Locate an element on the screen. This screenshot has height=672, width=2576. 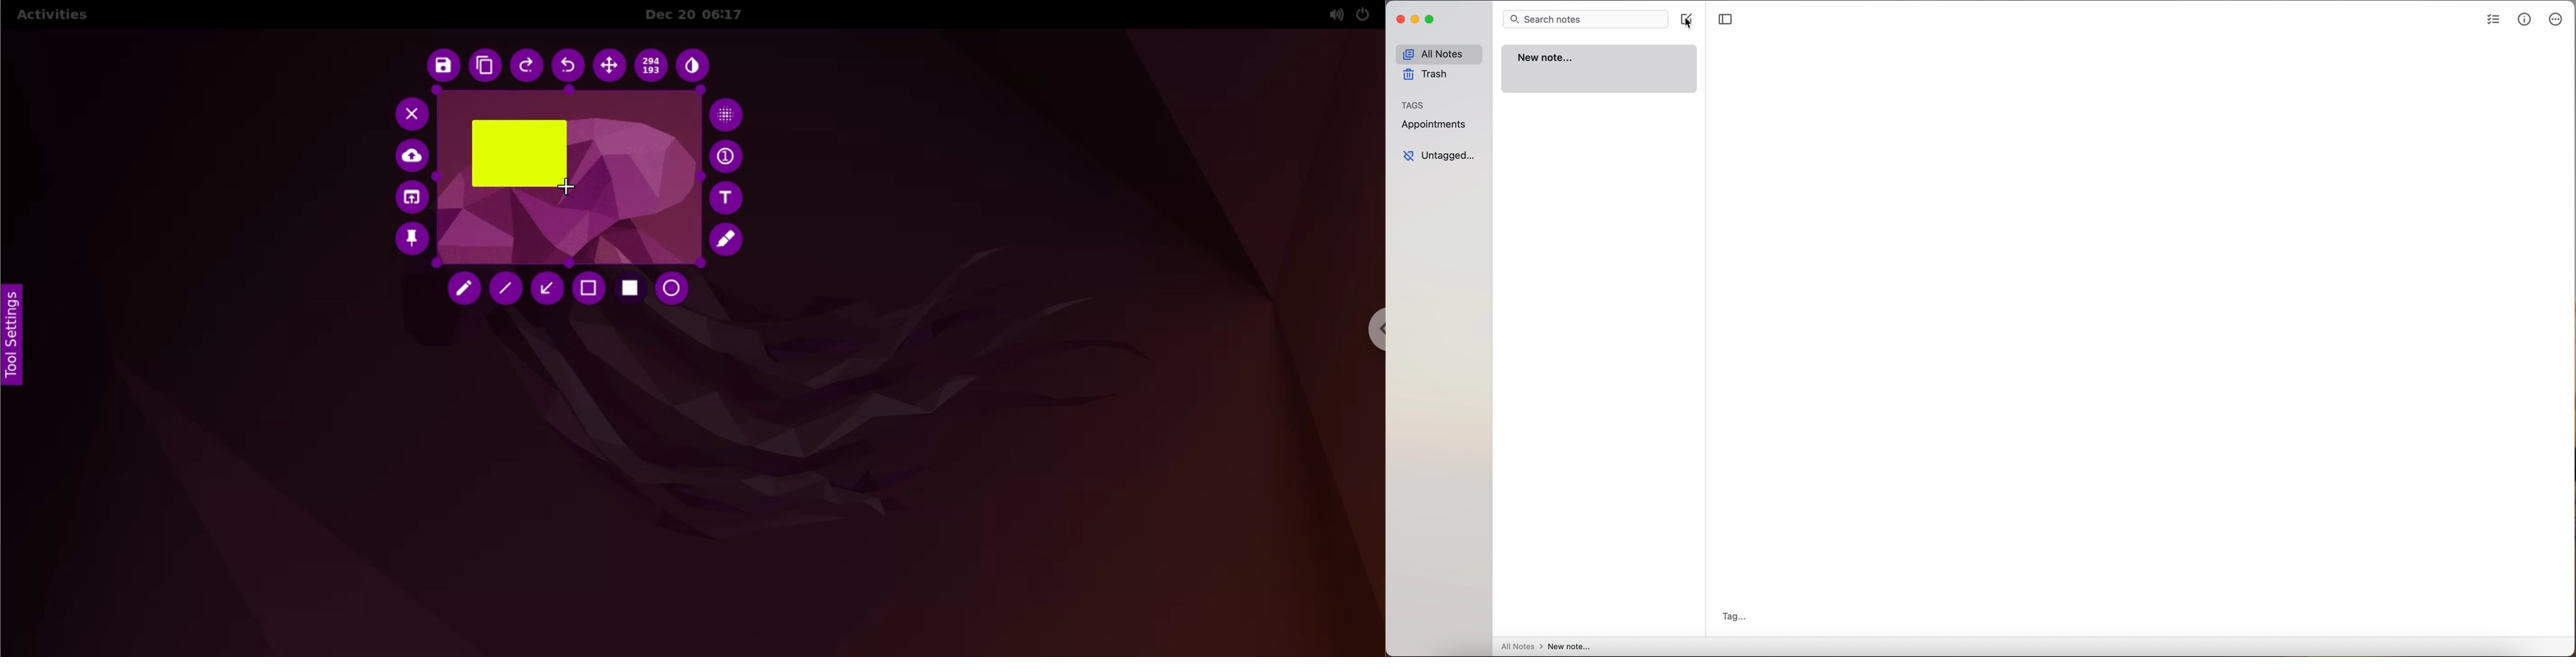
x and y coordinate value is located at coordinates (652, 68).